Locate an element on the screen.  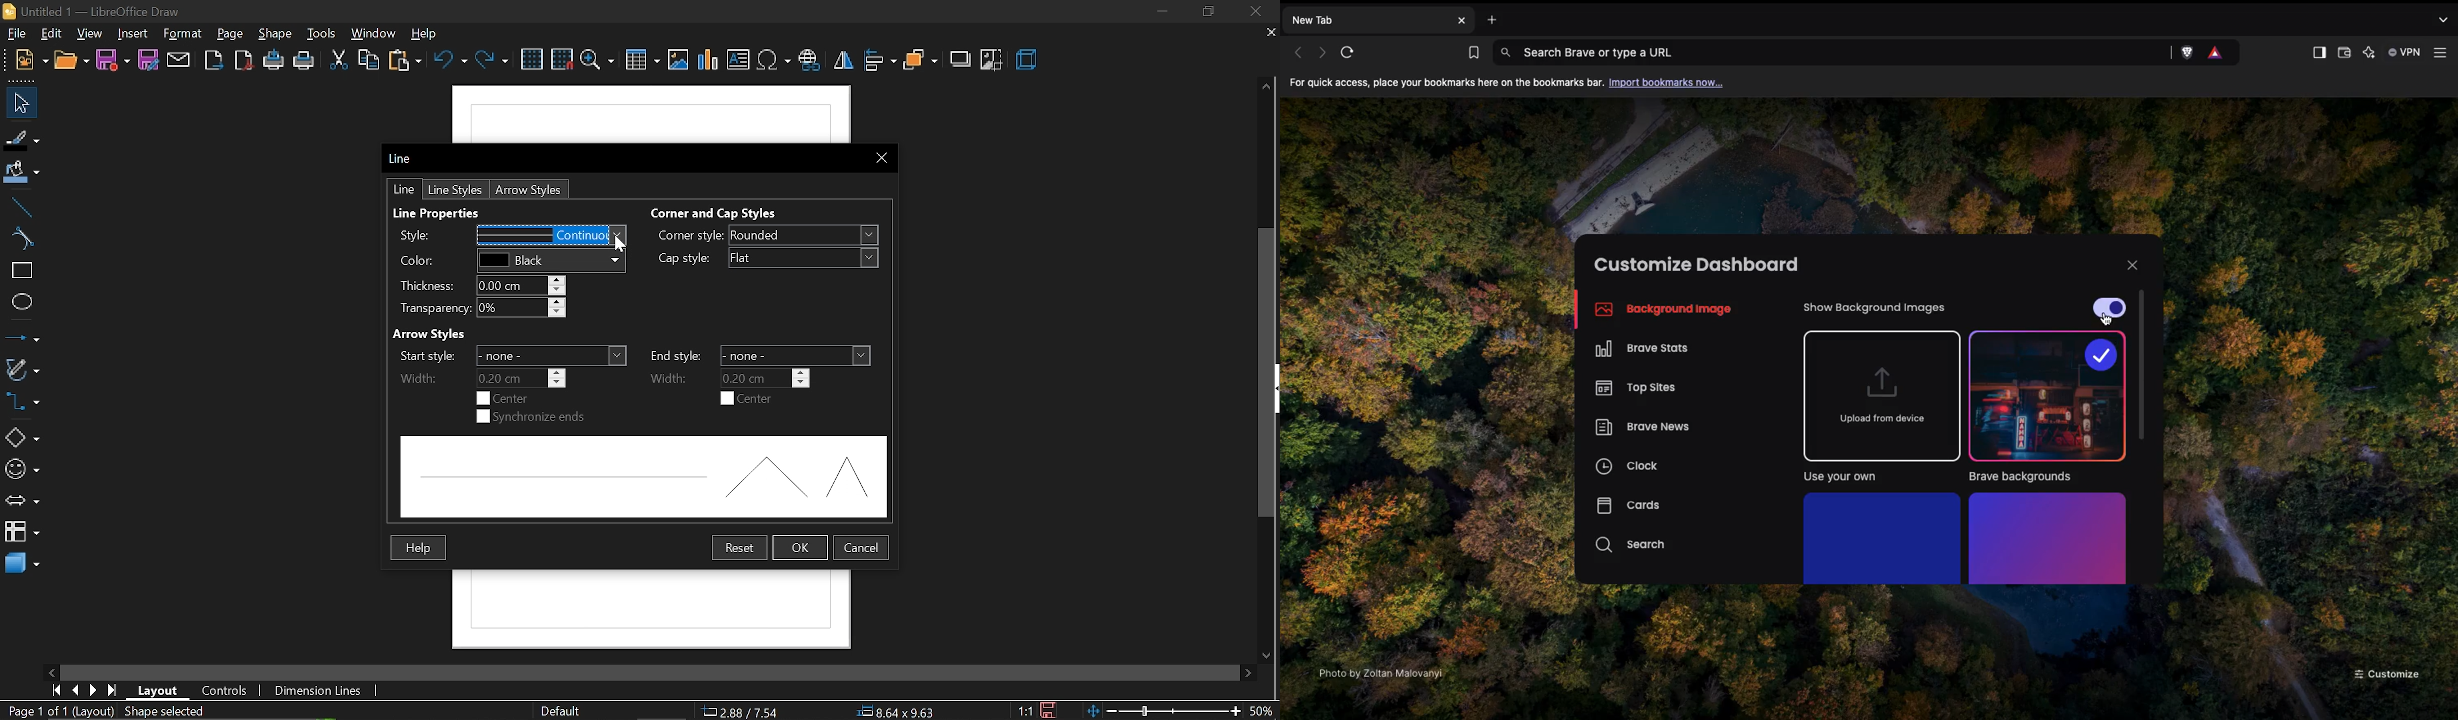
crop is located at coordinates (991, 59).